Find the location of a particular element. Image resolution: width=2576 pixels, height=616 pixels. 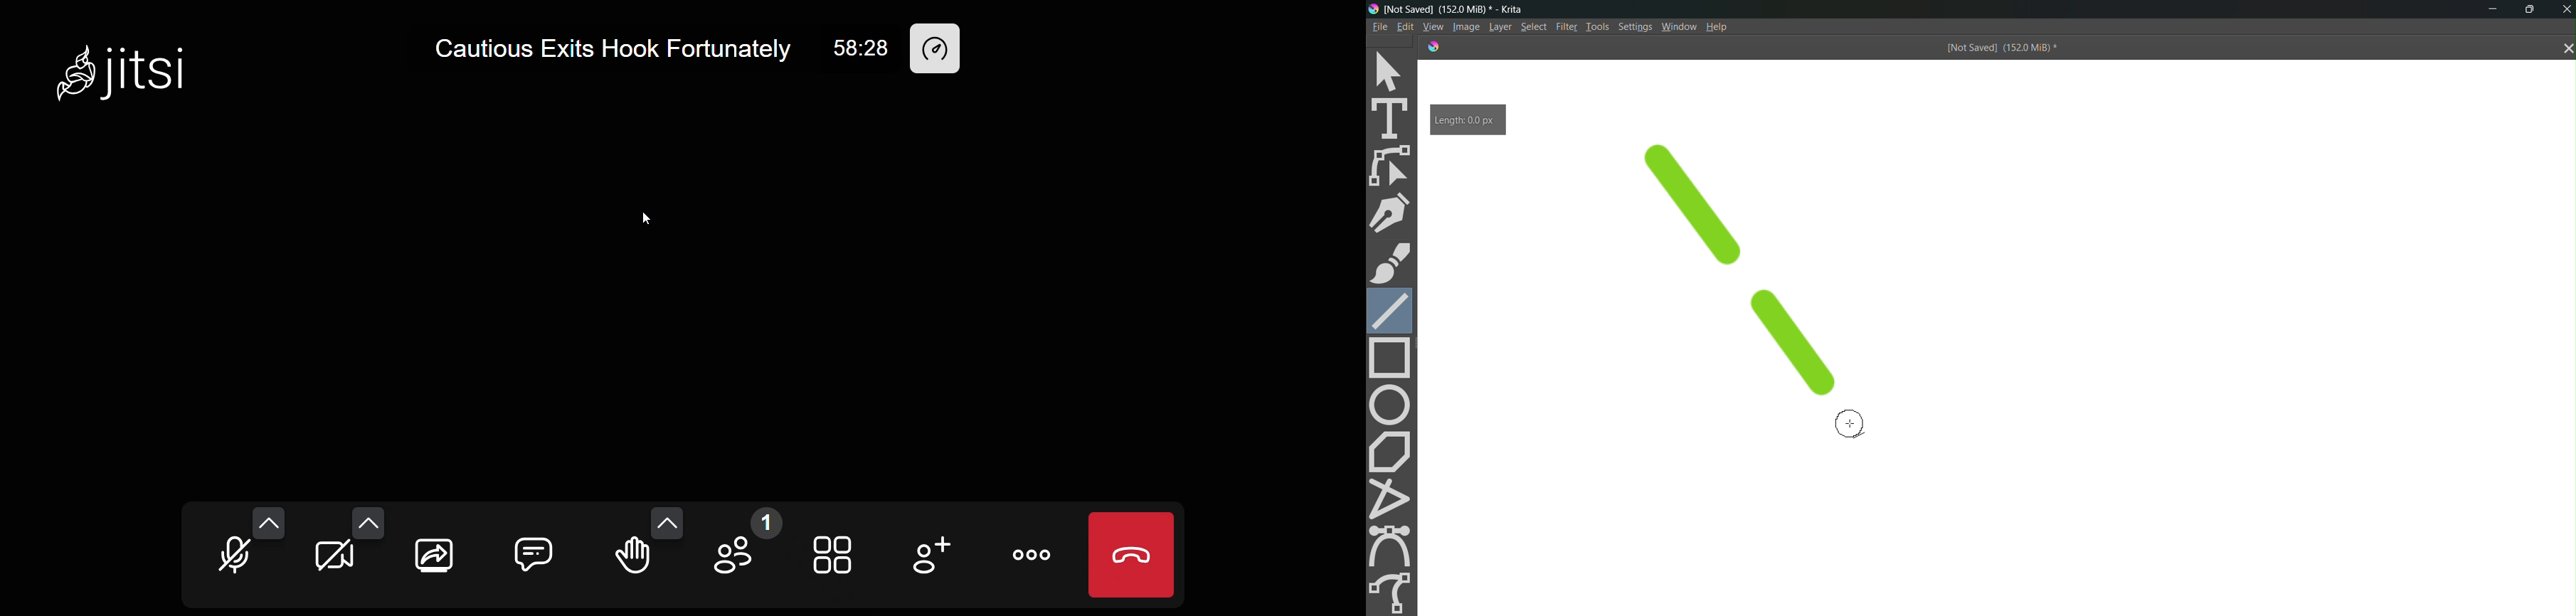

more emoji is located at coordinates (674, 522).